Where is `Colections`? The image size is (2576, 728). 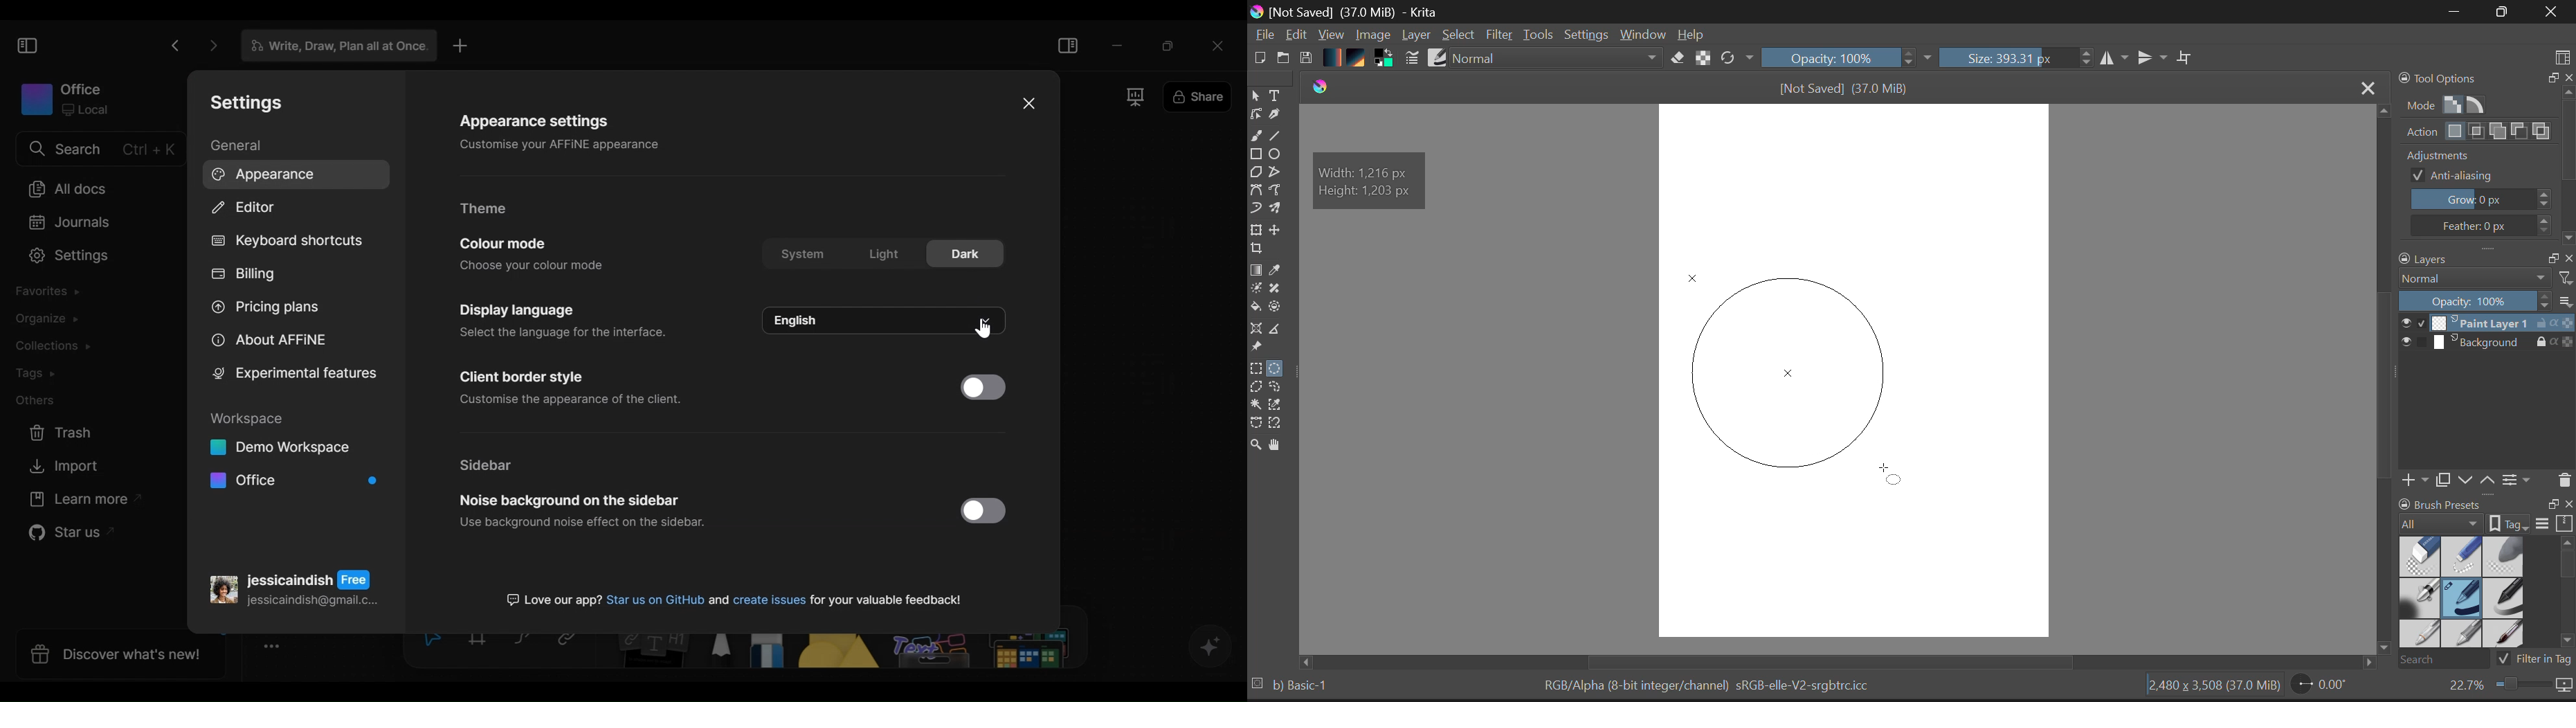
Colections is located at coordinates (56, 346).